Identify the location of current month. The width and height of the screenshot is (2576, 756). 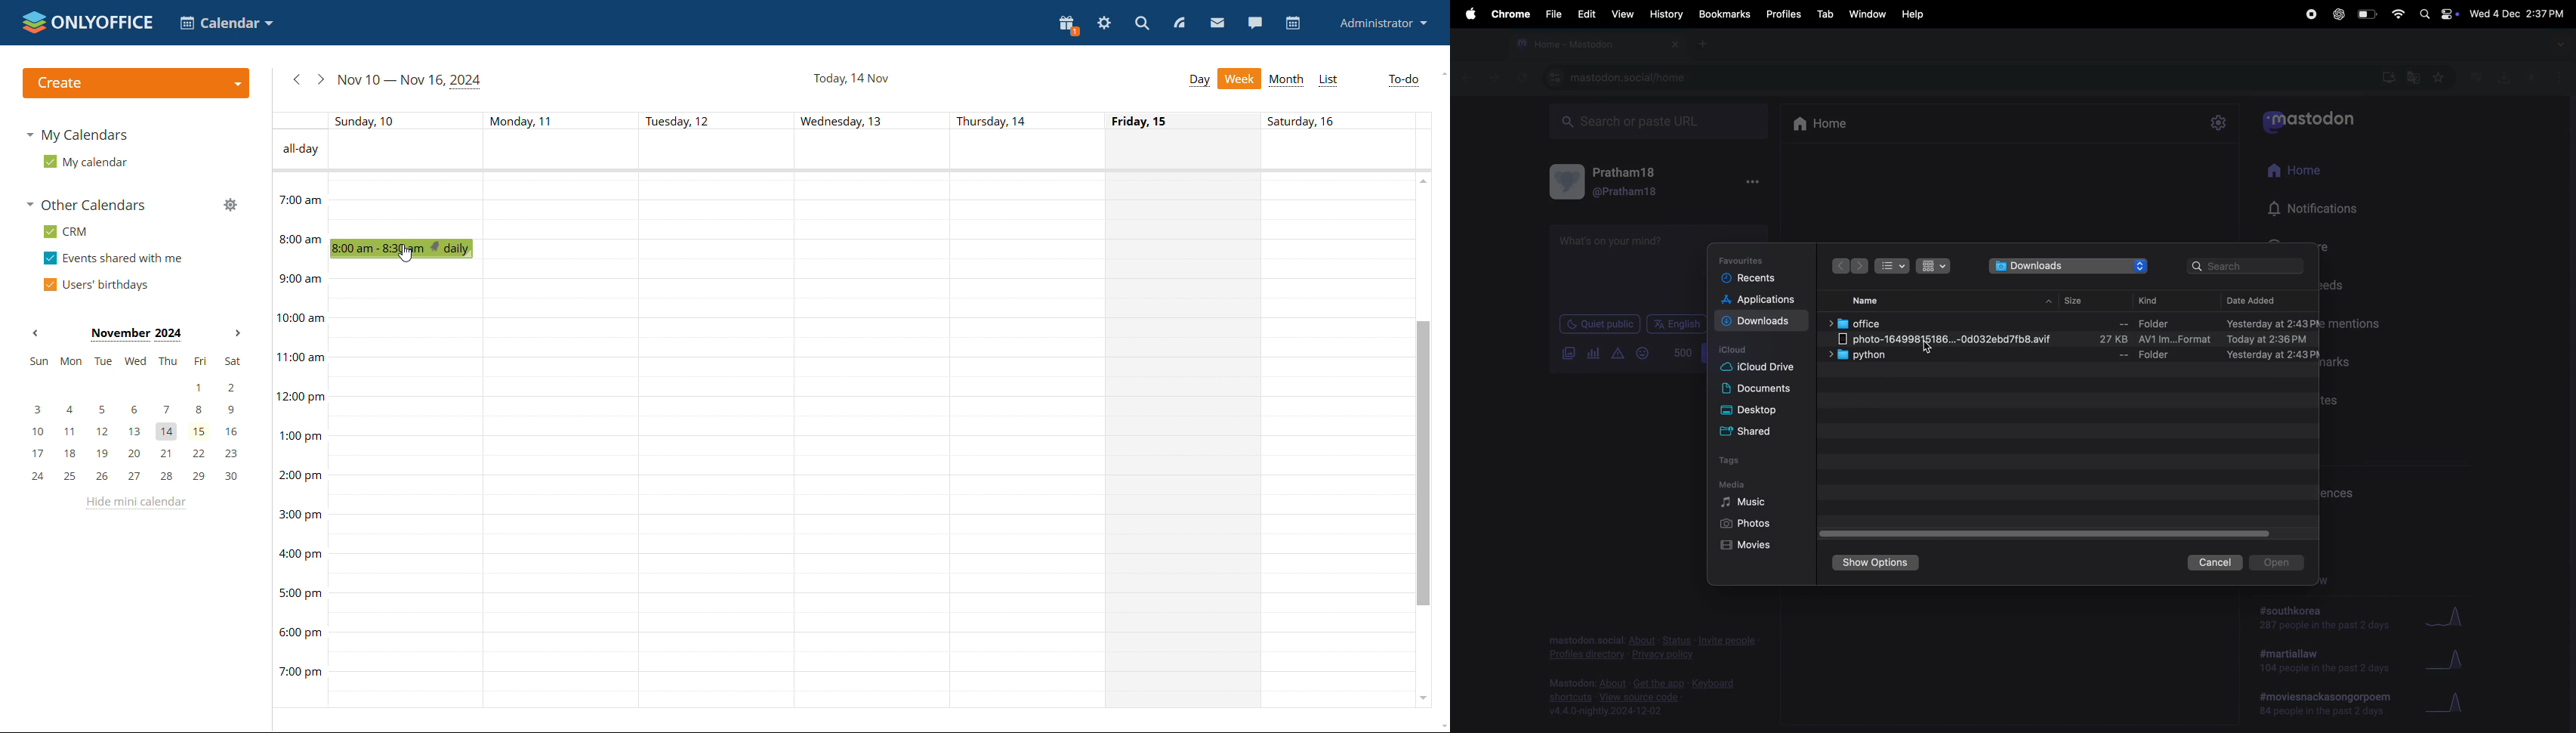
(135, 335).